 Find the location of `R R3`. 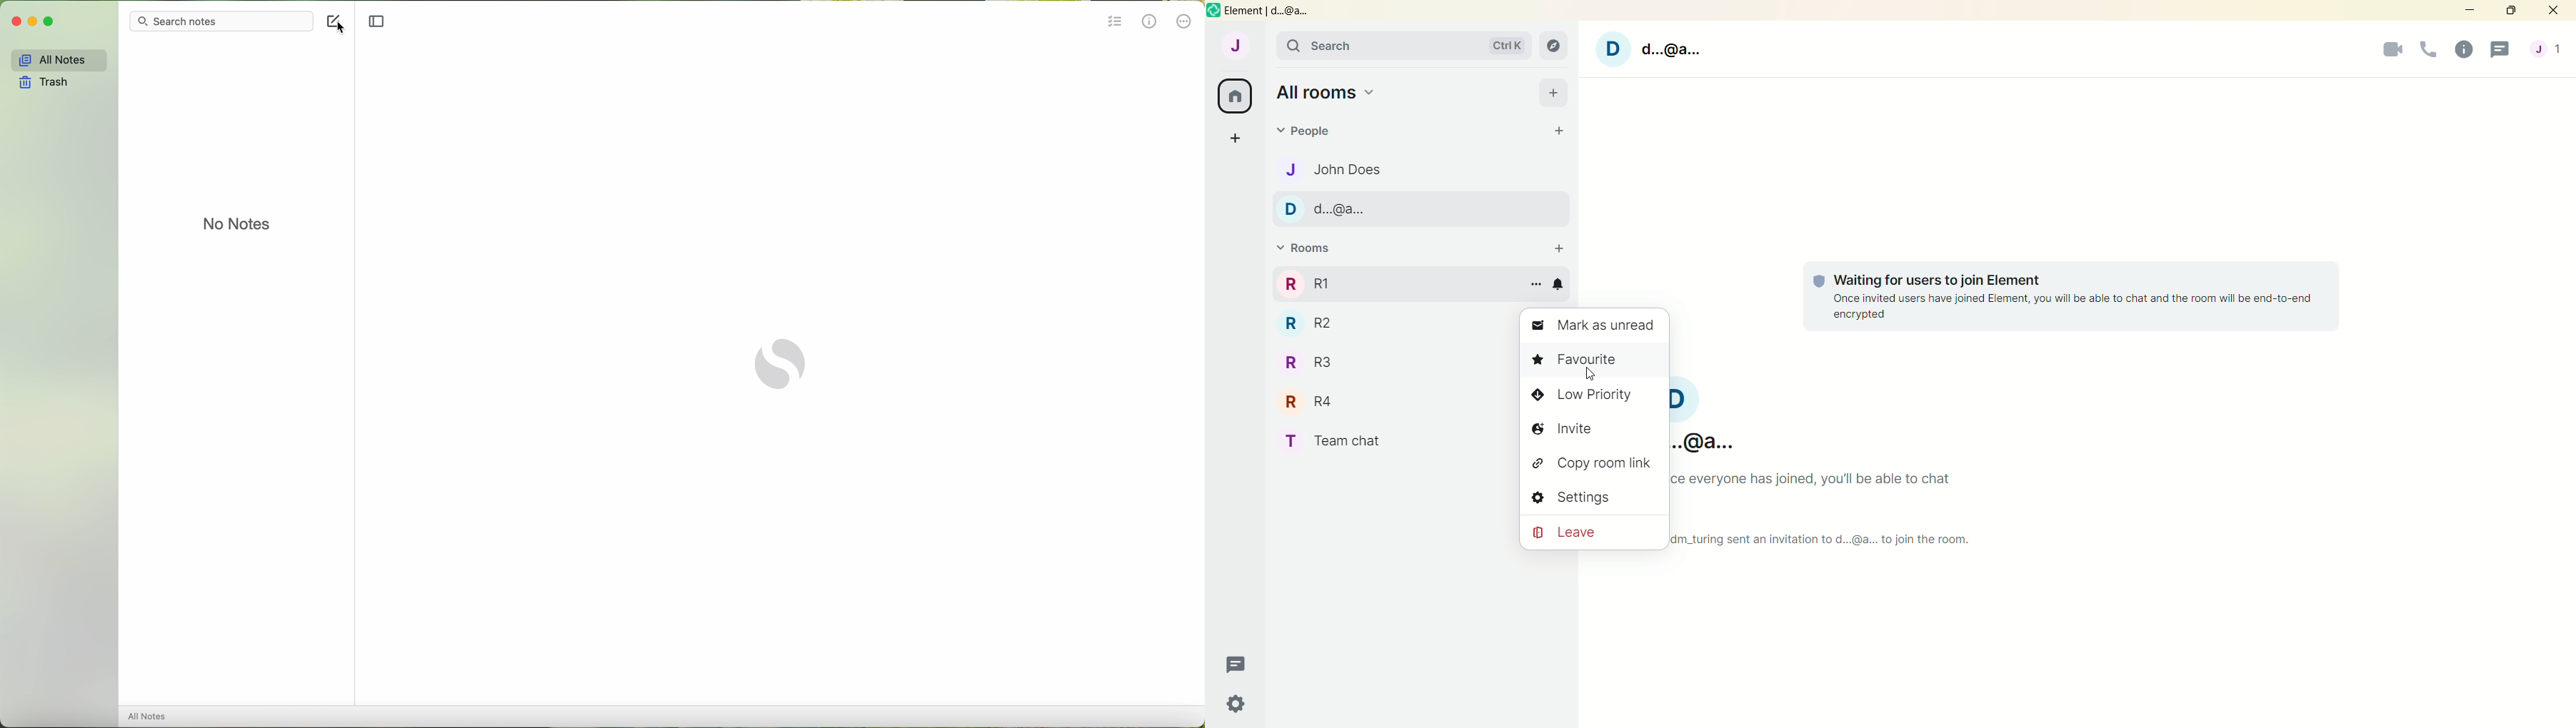

R R3 is located at coordinates (1317, 364).